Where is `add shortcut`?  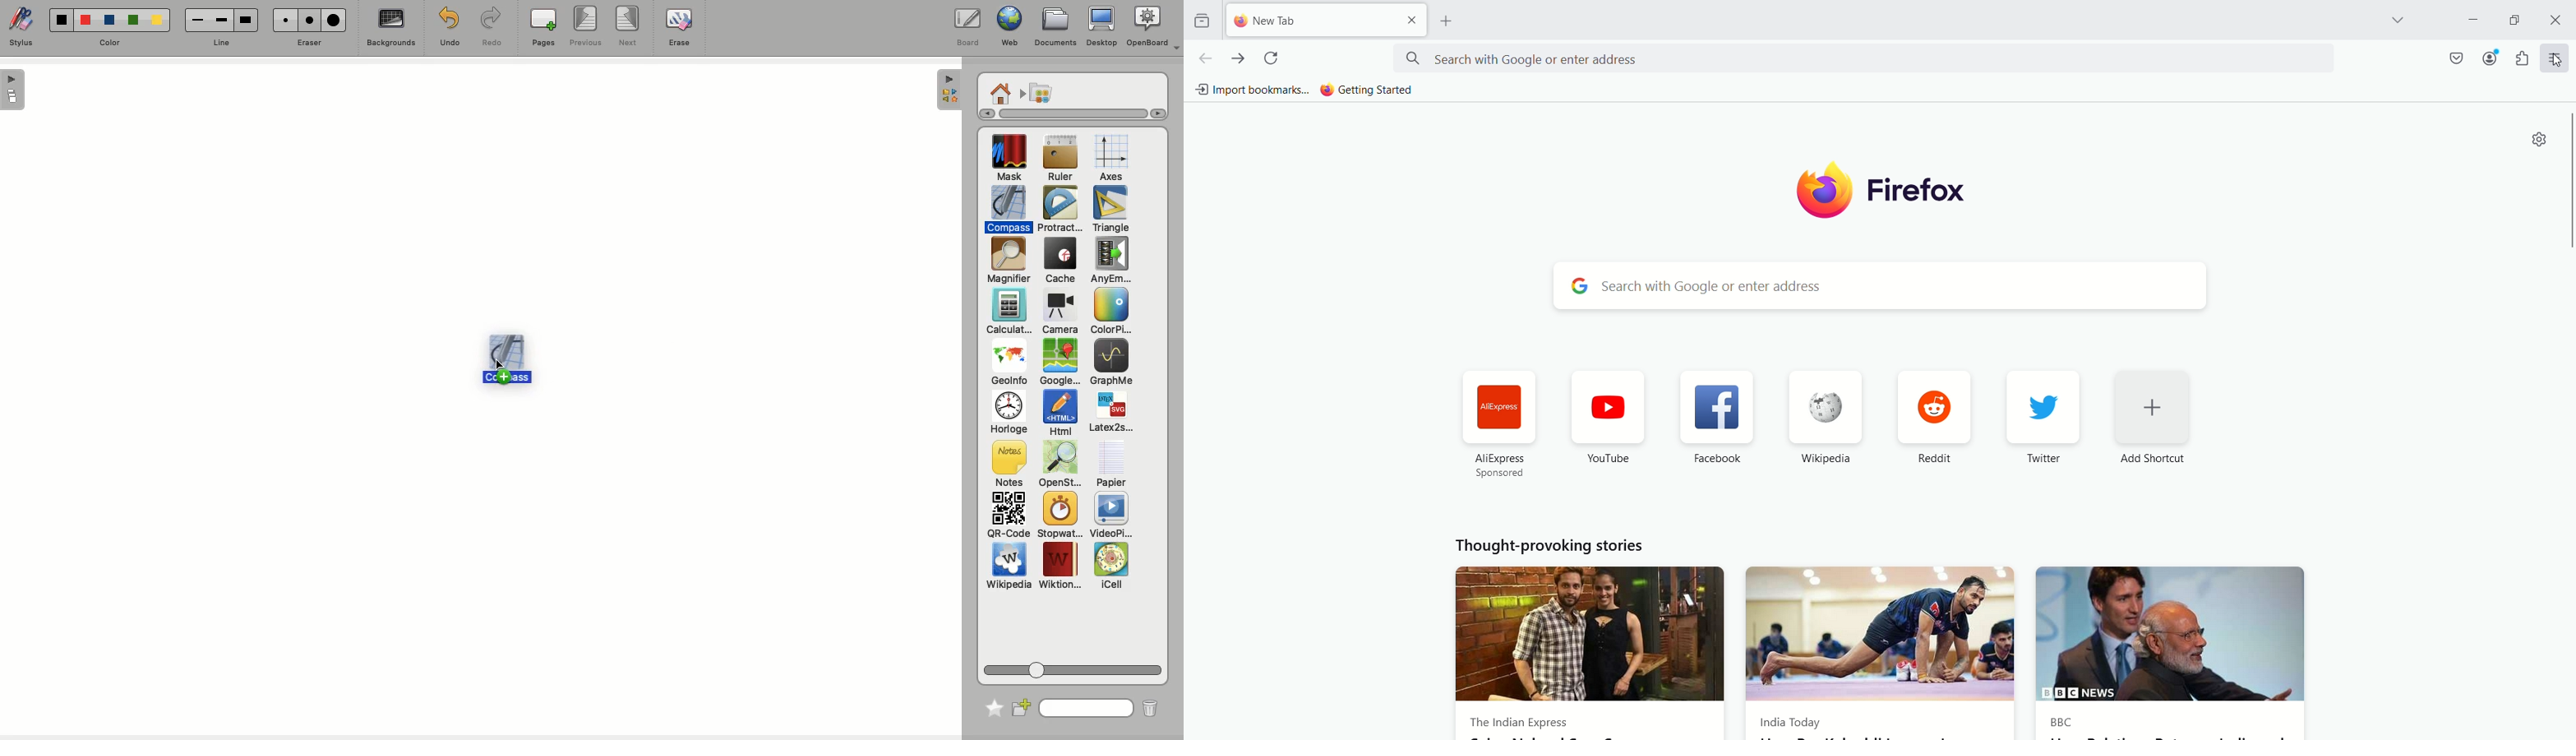
add shortcut is located at coordinates (2150, 422).